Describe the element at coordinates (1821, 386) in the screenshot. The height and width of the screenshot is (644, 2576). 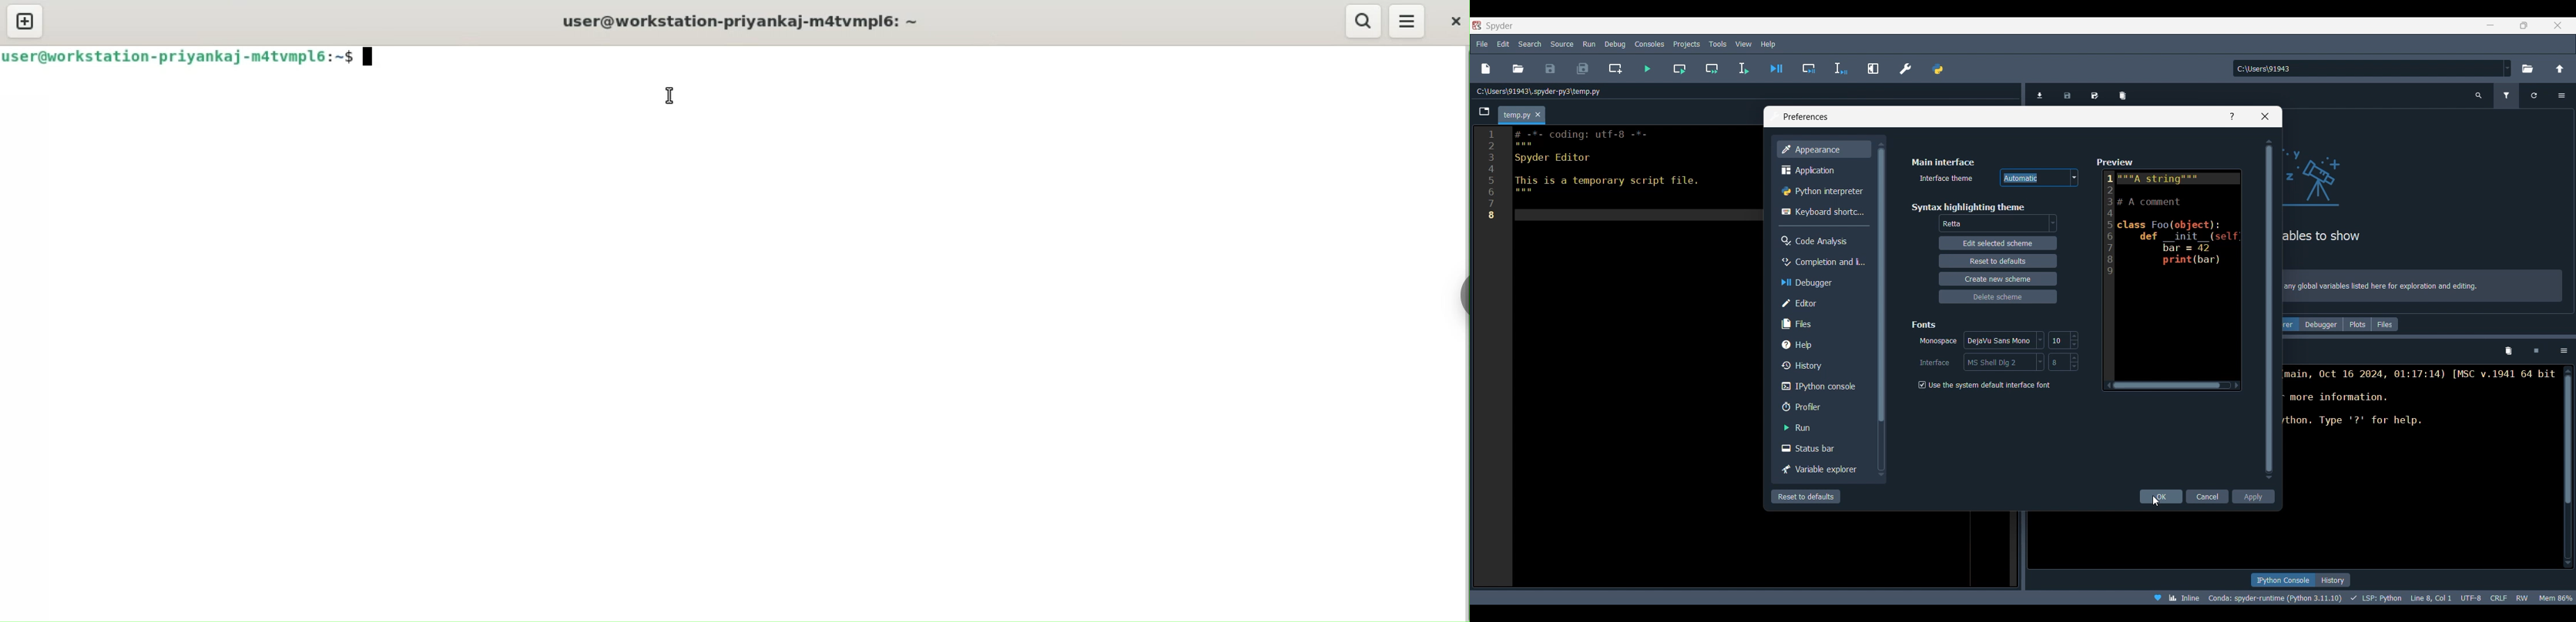
I see `IPython console` at that location.